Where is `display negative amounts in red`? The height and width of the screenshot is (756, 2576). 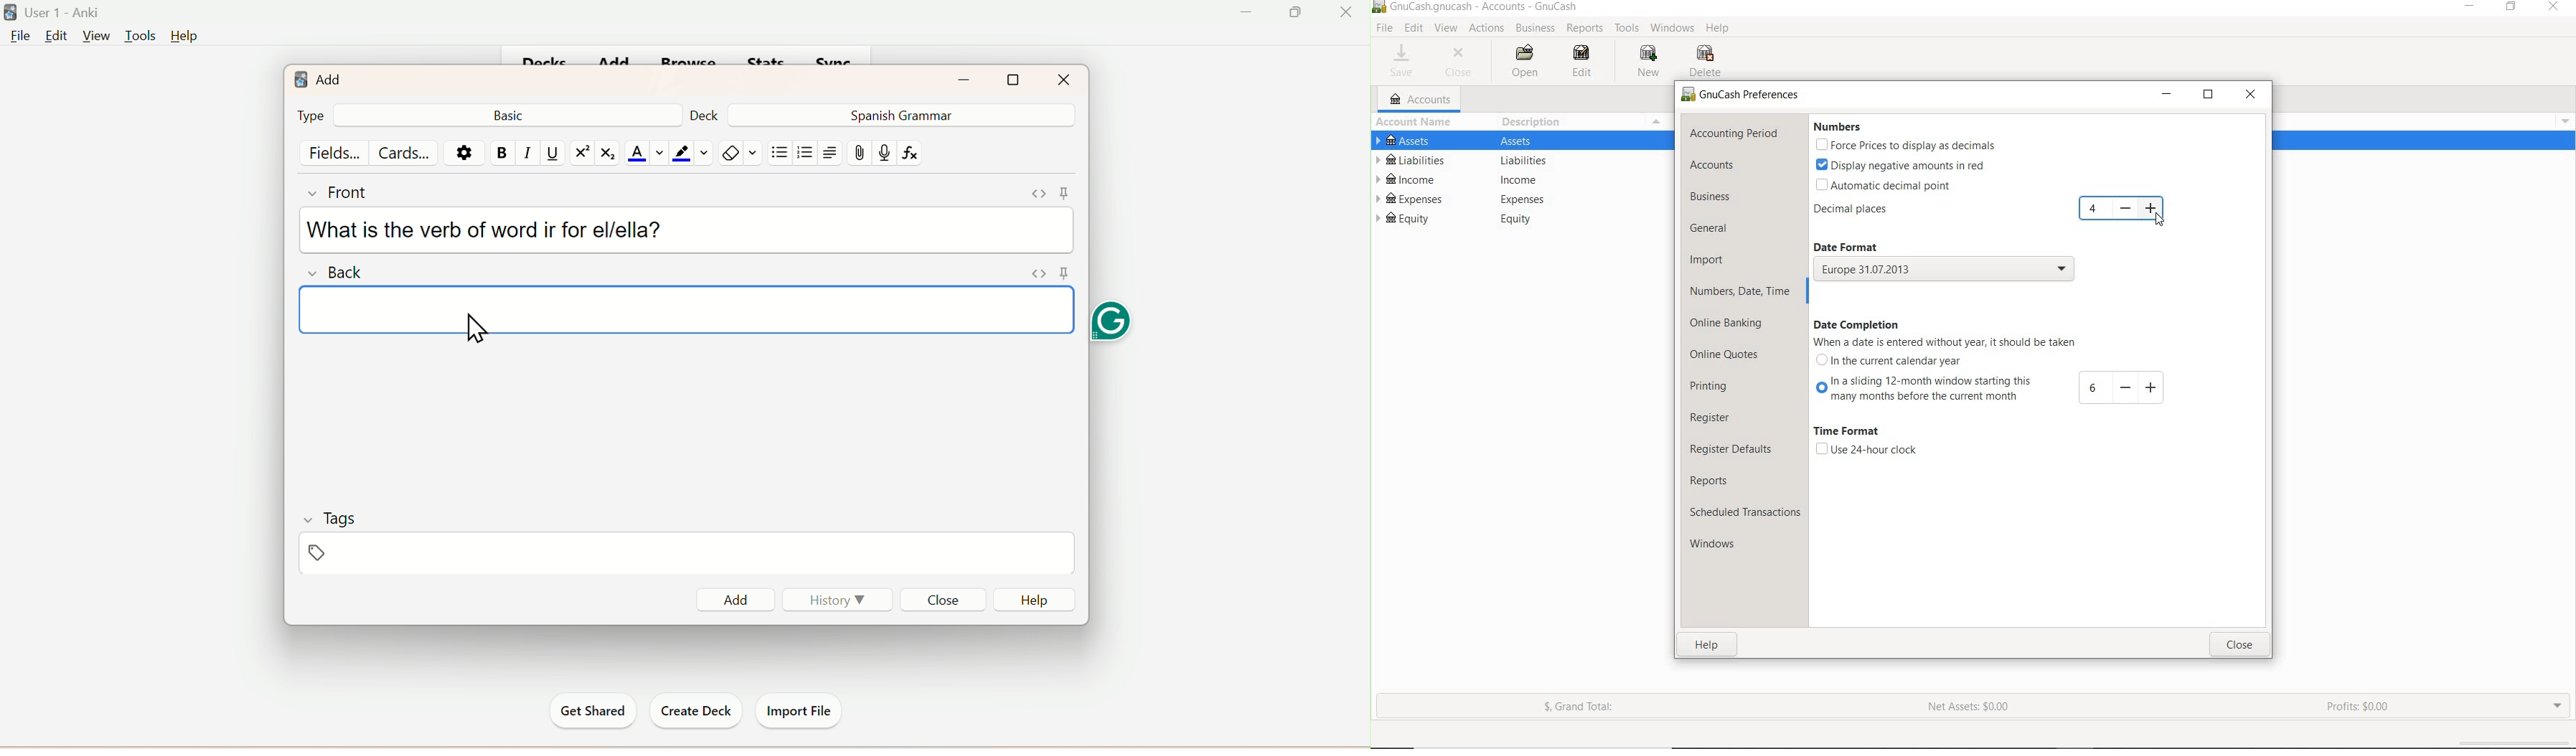
display negative amounts in red is located at coordinates (1900, 165).